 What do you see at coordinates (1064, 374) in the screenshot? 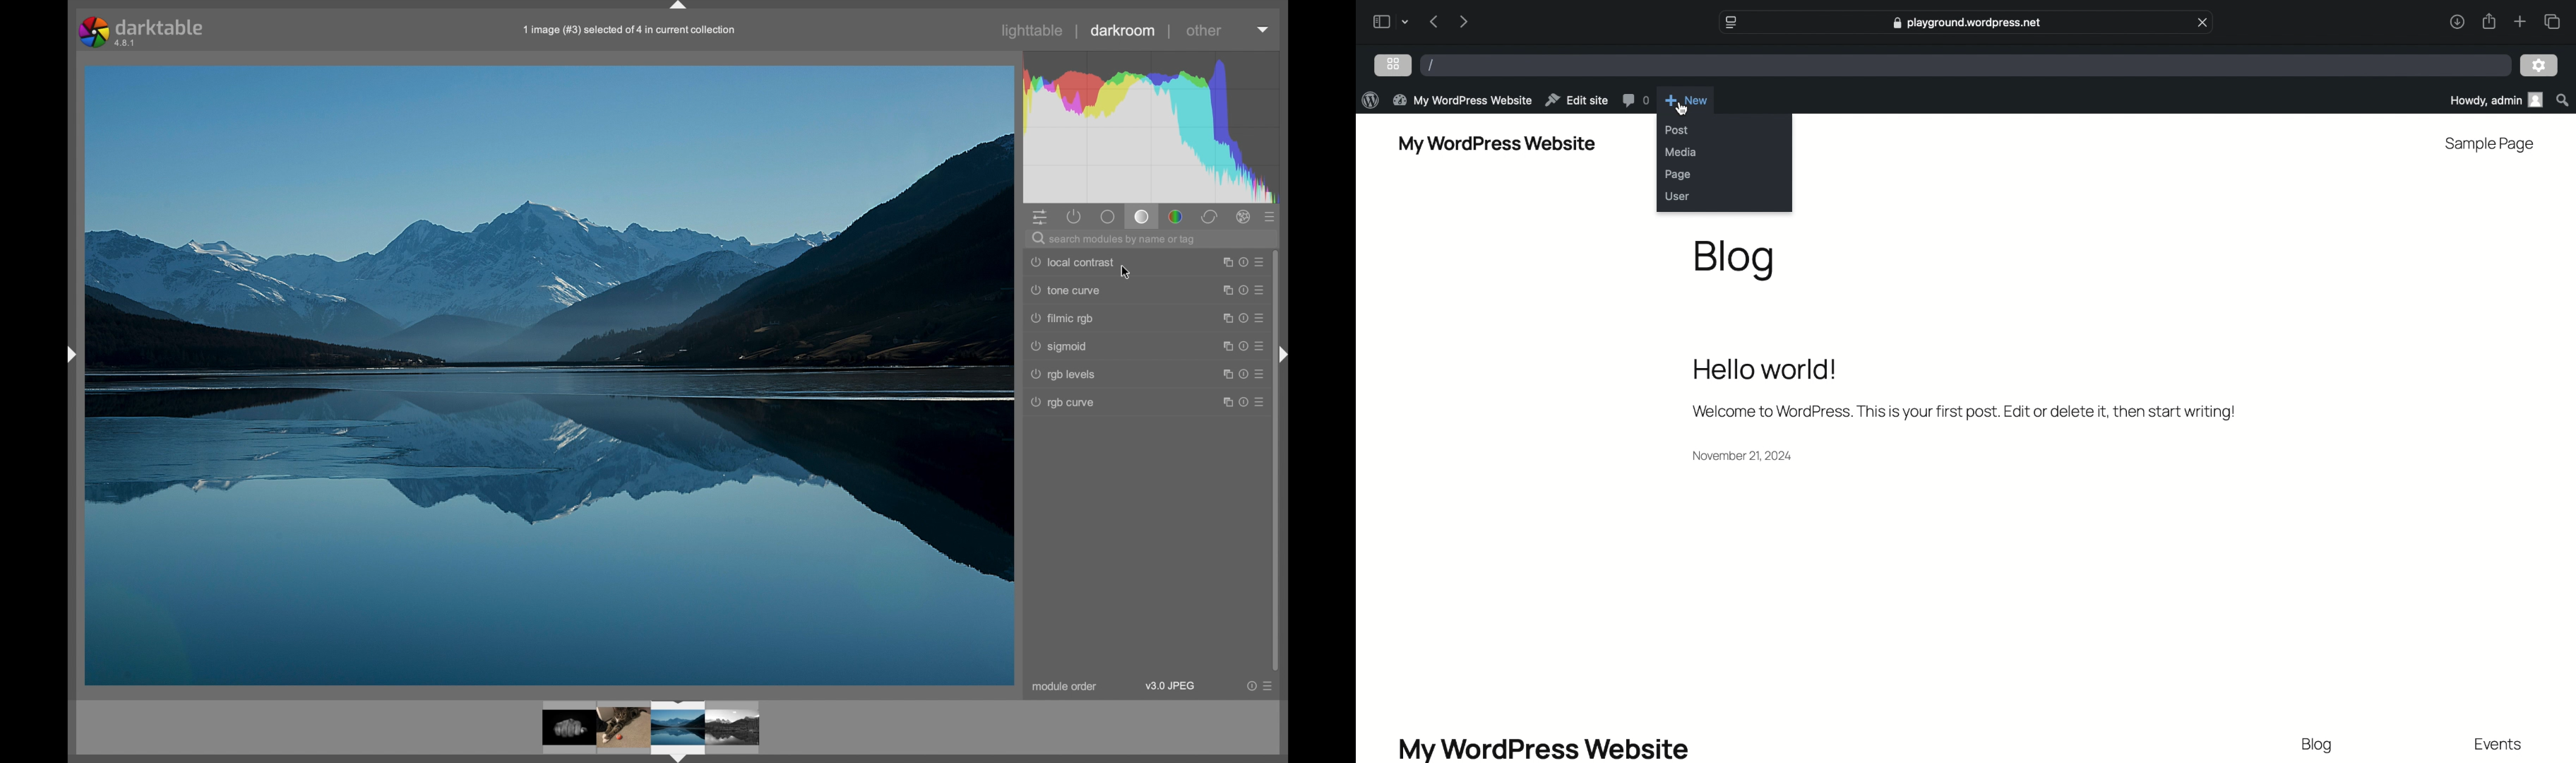
I see `rgb levels` at bounding box center [1064, 374].